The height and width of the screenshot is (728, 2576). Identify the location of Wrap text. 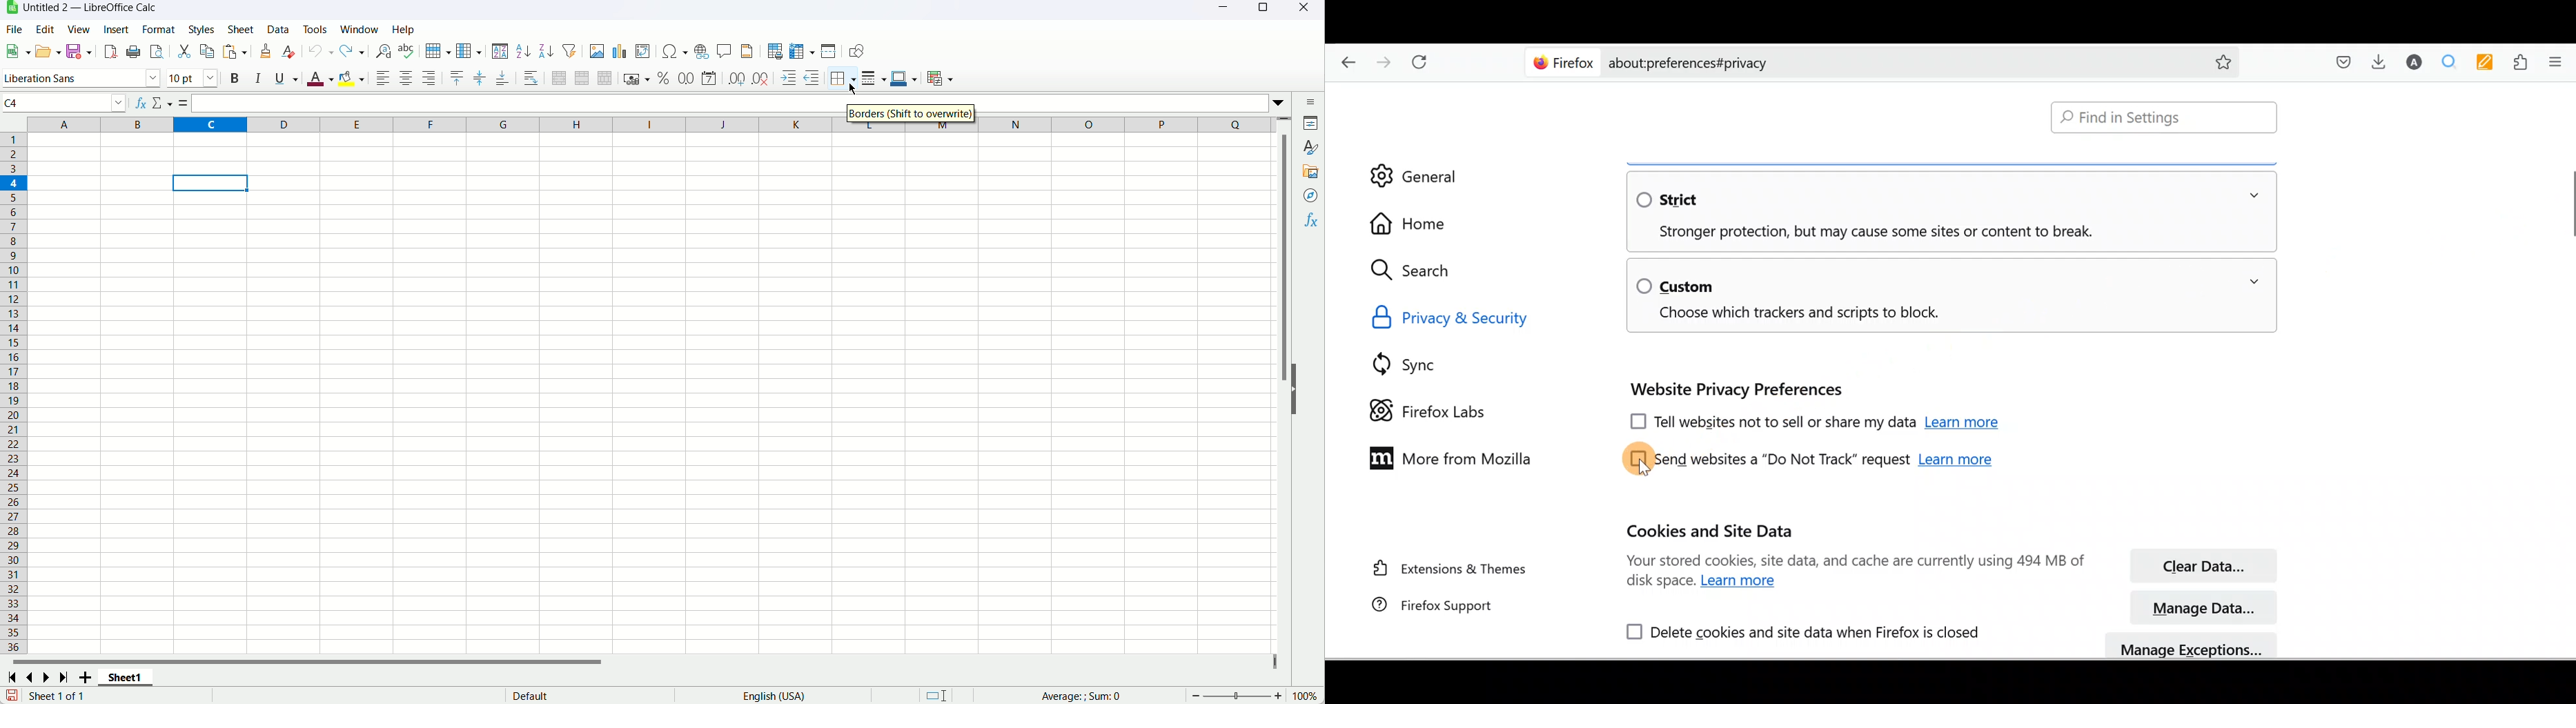
(531, 78).